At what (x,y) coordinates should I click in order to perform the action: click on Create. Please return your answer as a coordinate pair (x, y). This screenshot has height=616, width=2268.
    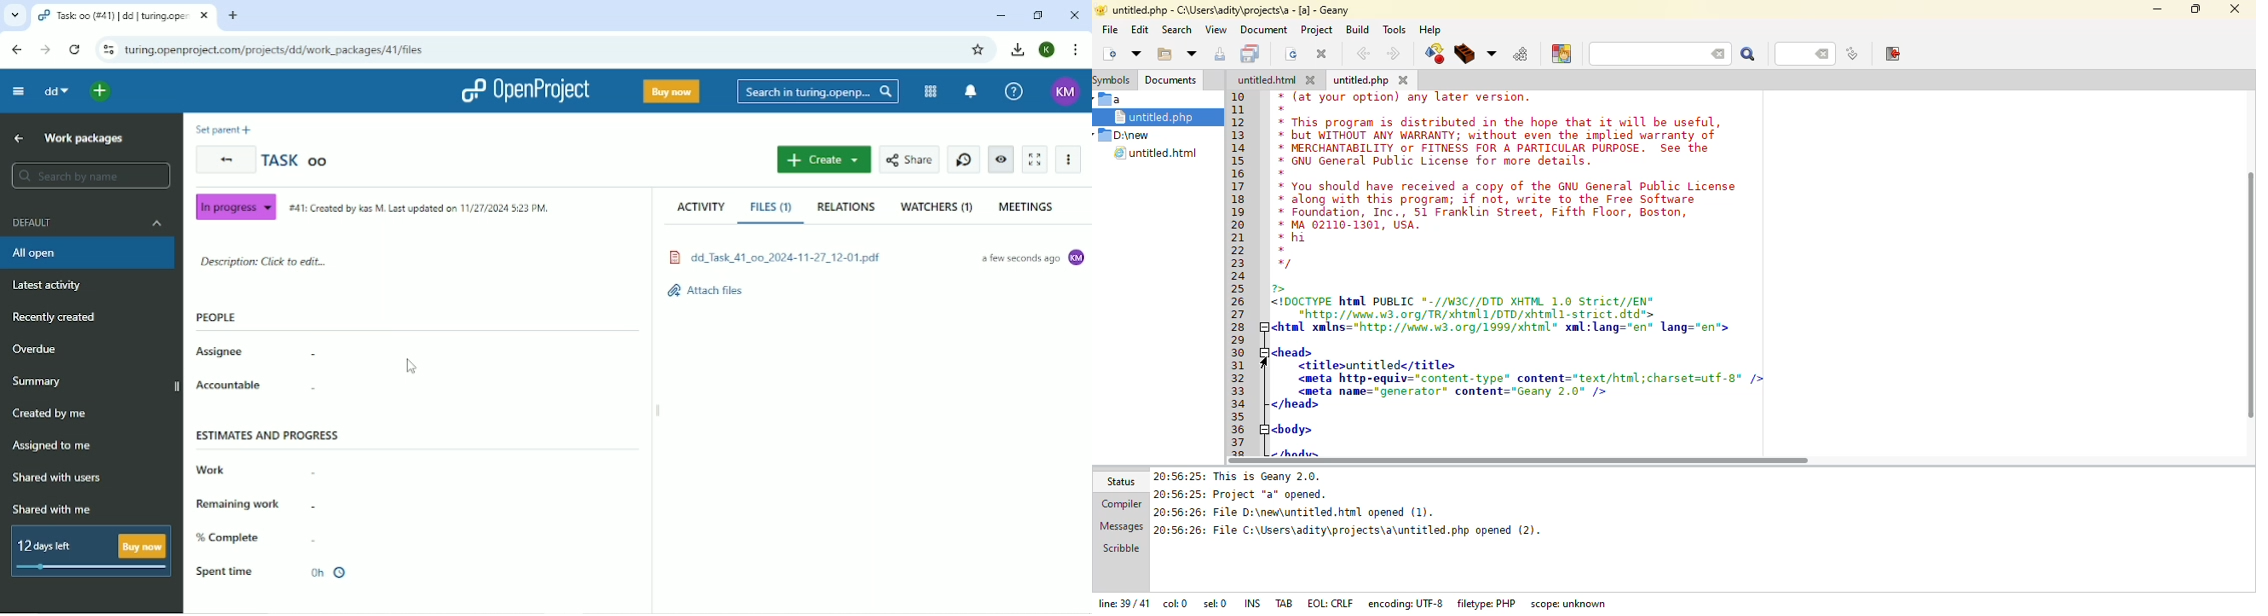
    Looking at the image, I should click on (825, 159).